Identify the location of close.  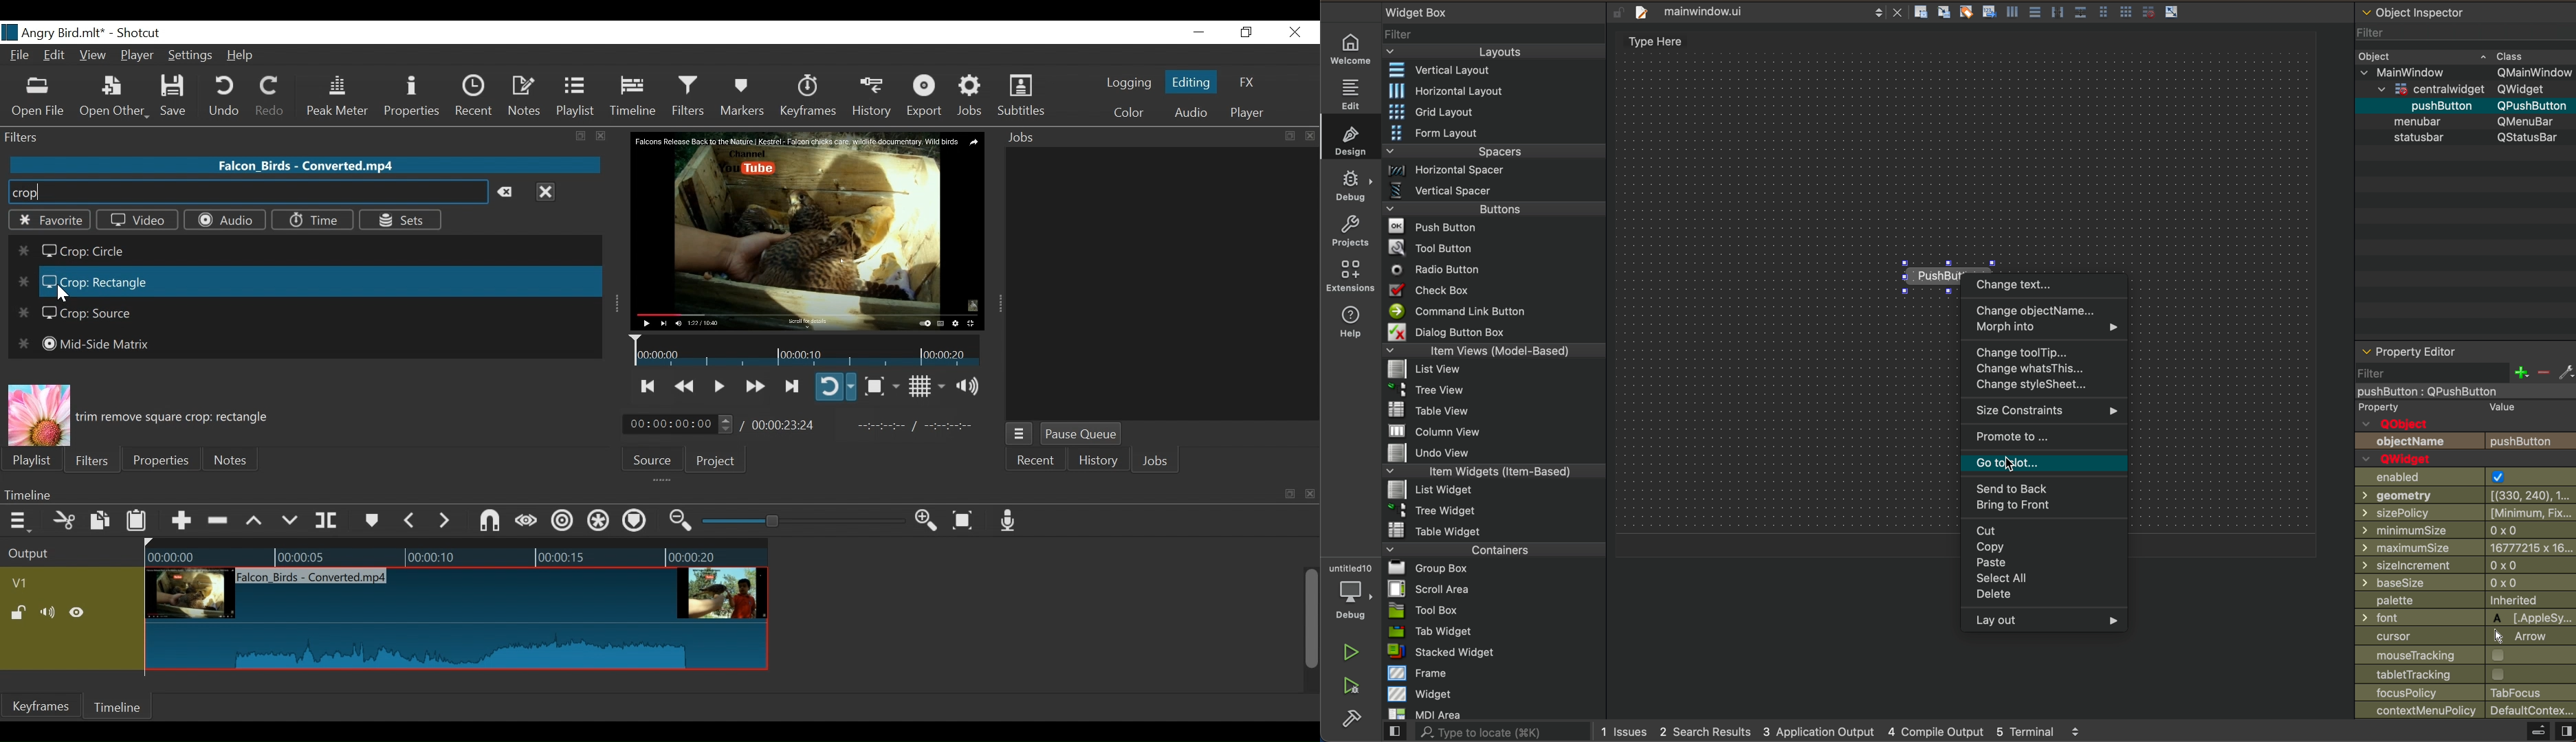
(602, 136).